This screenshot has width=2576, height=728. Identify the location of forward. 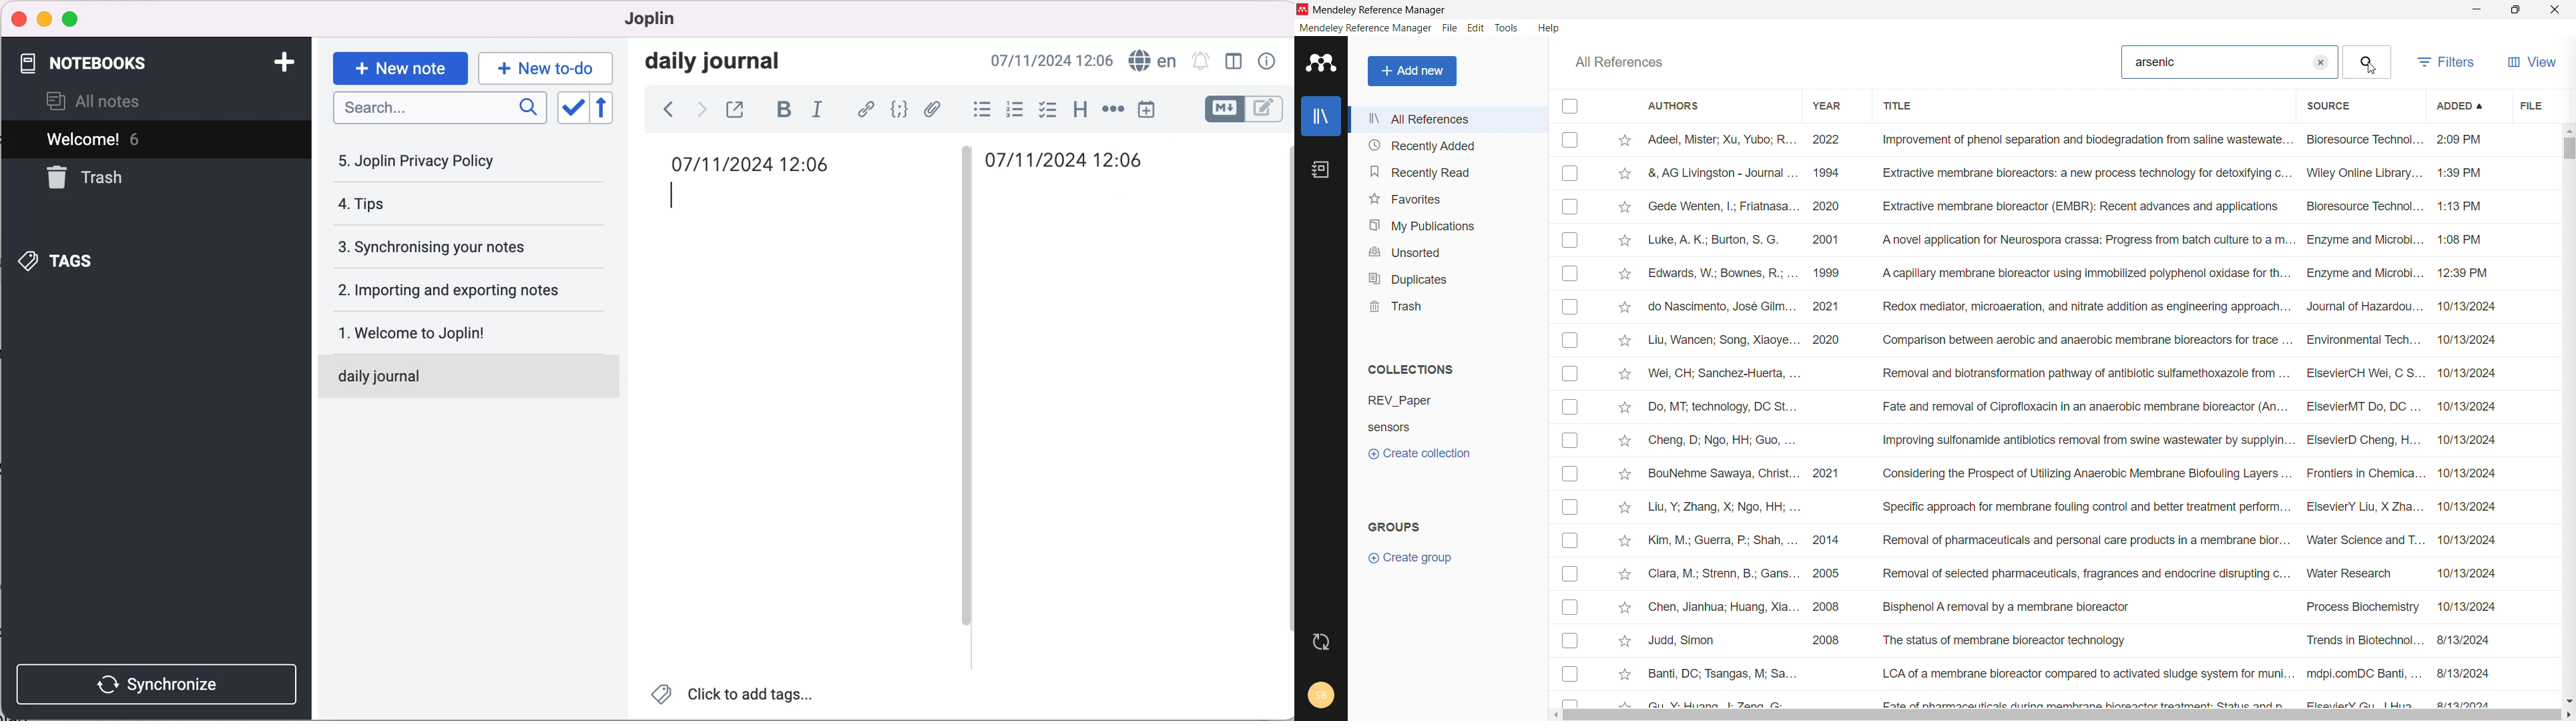
(700, 109).